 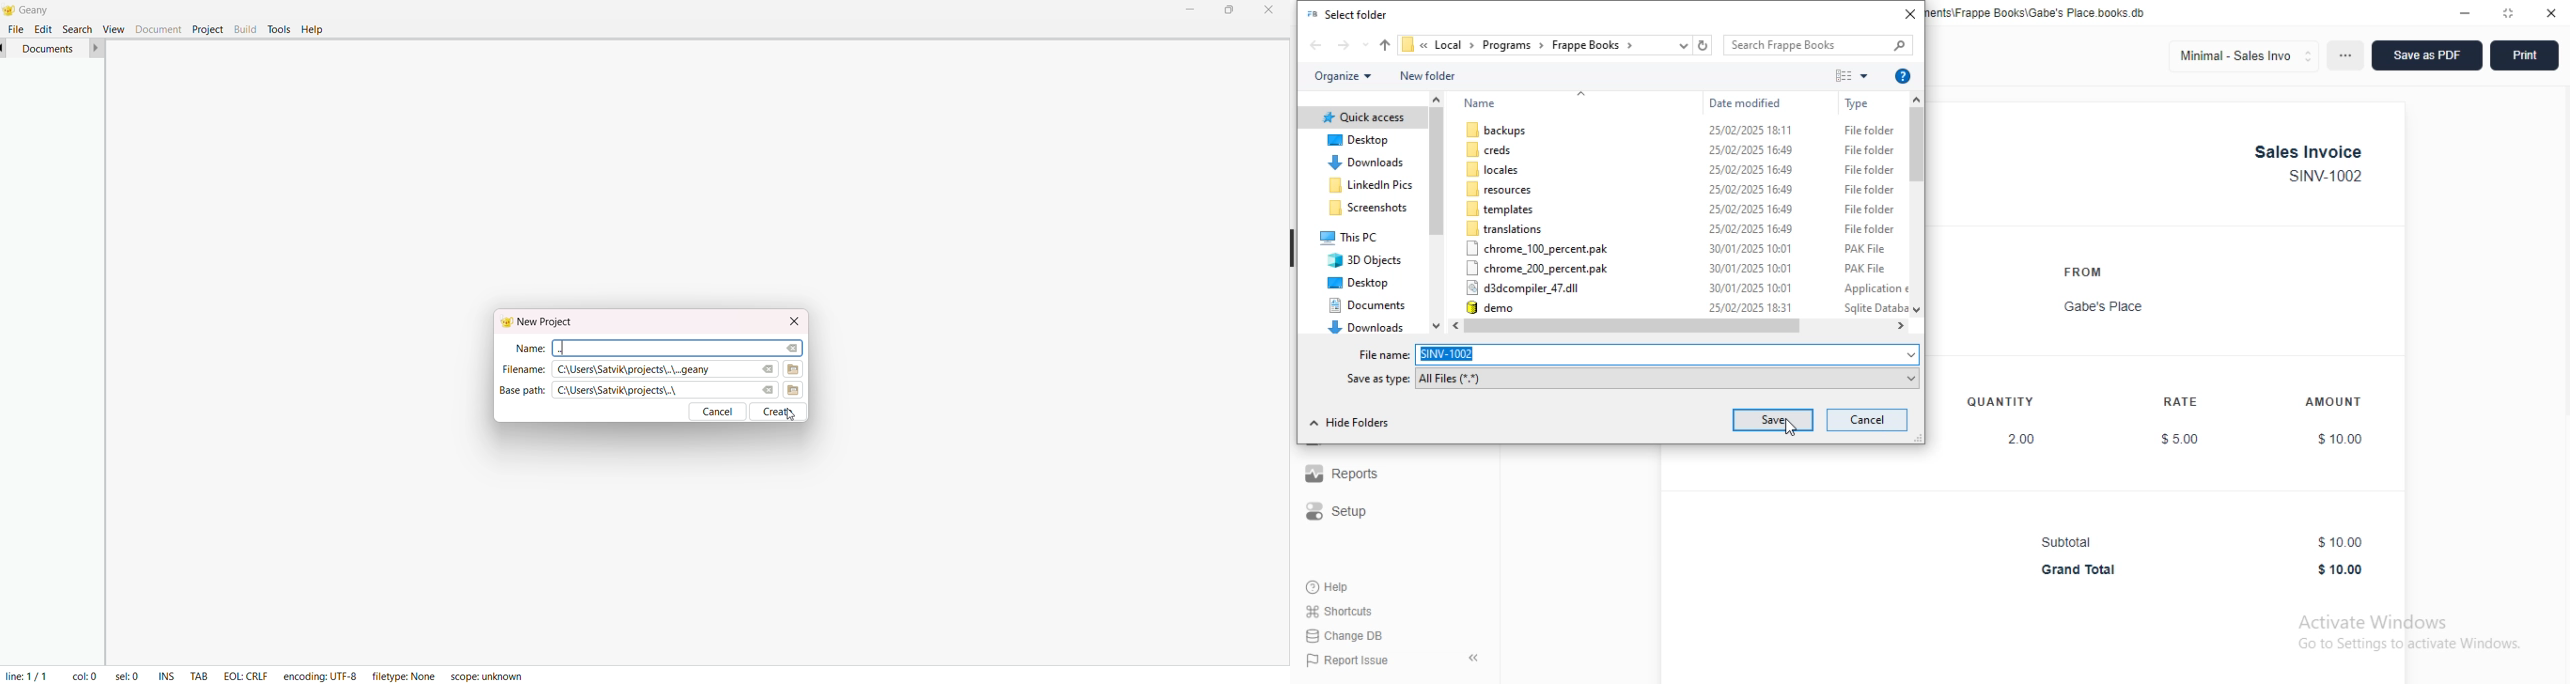 I want to click on close, so click(x=2550, y=12).